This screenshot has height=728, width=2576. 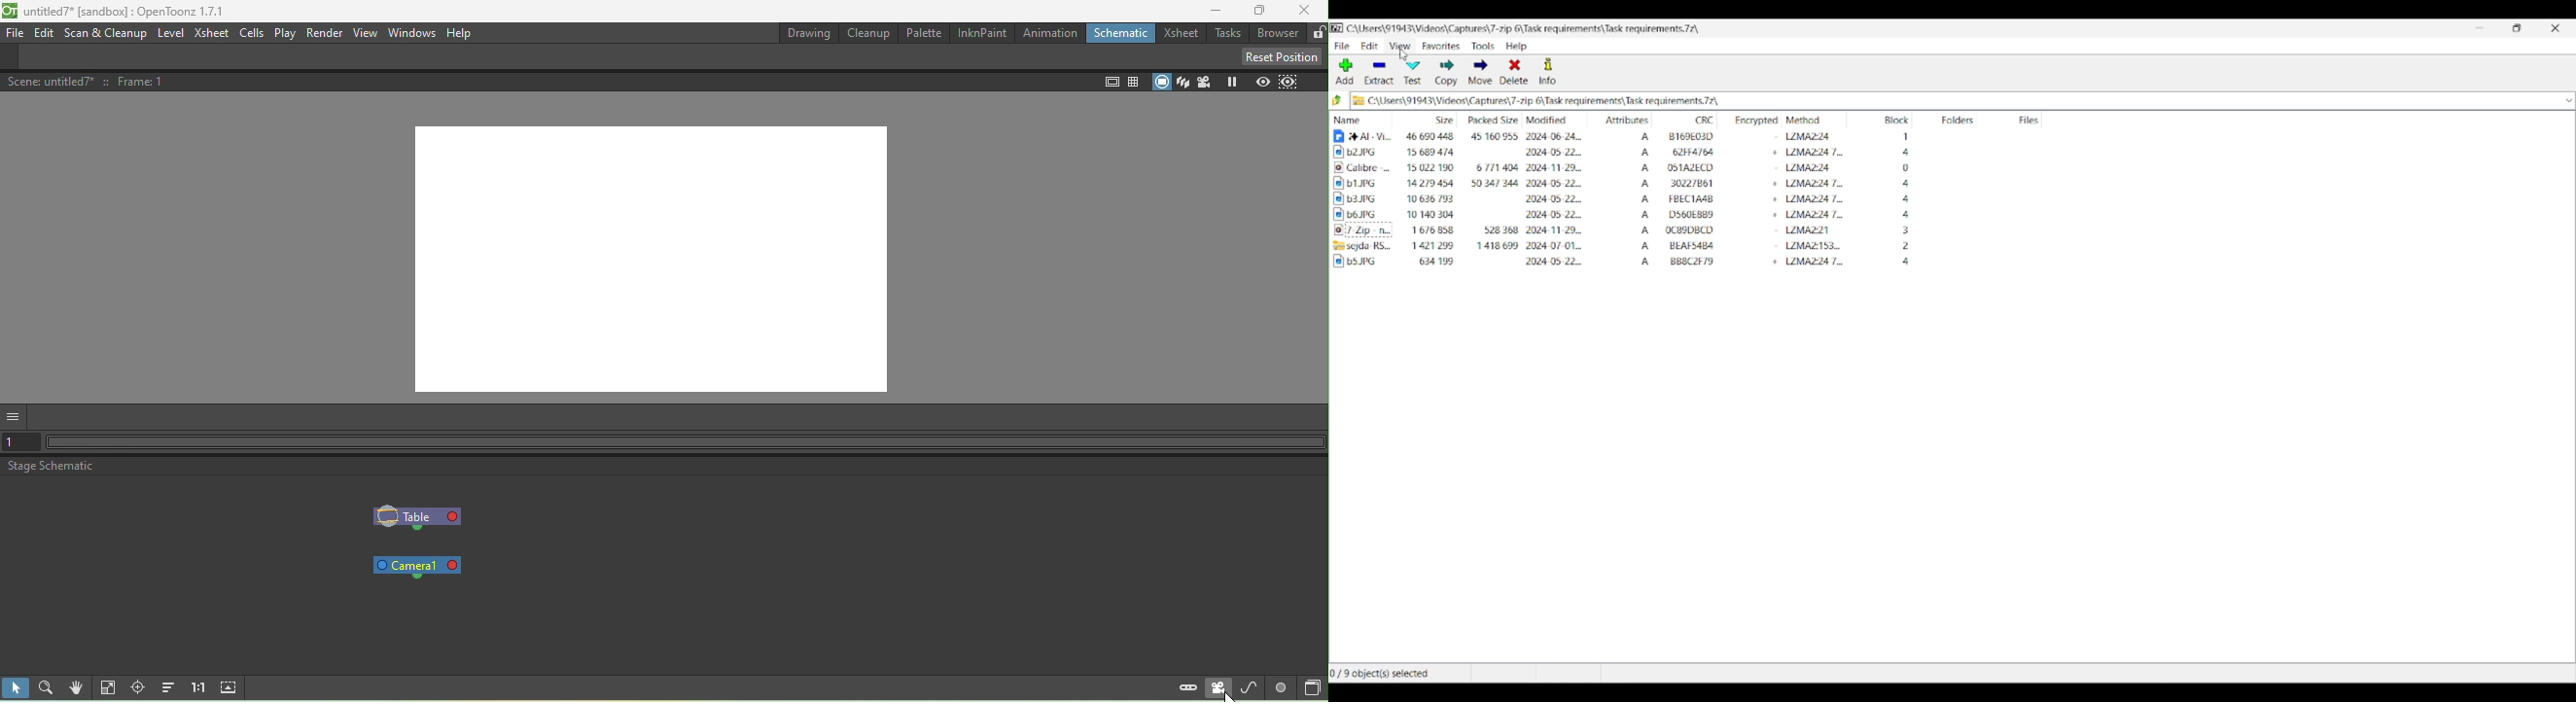 I want to click on Show interface in a smaller tab, so click(x=2517, y=28).